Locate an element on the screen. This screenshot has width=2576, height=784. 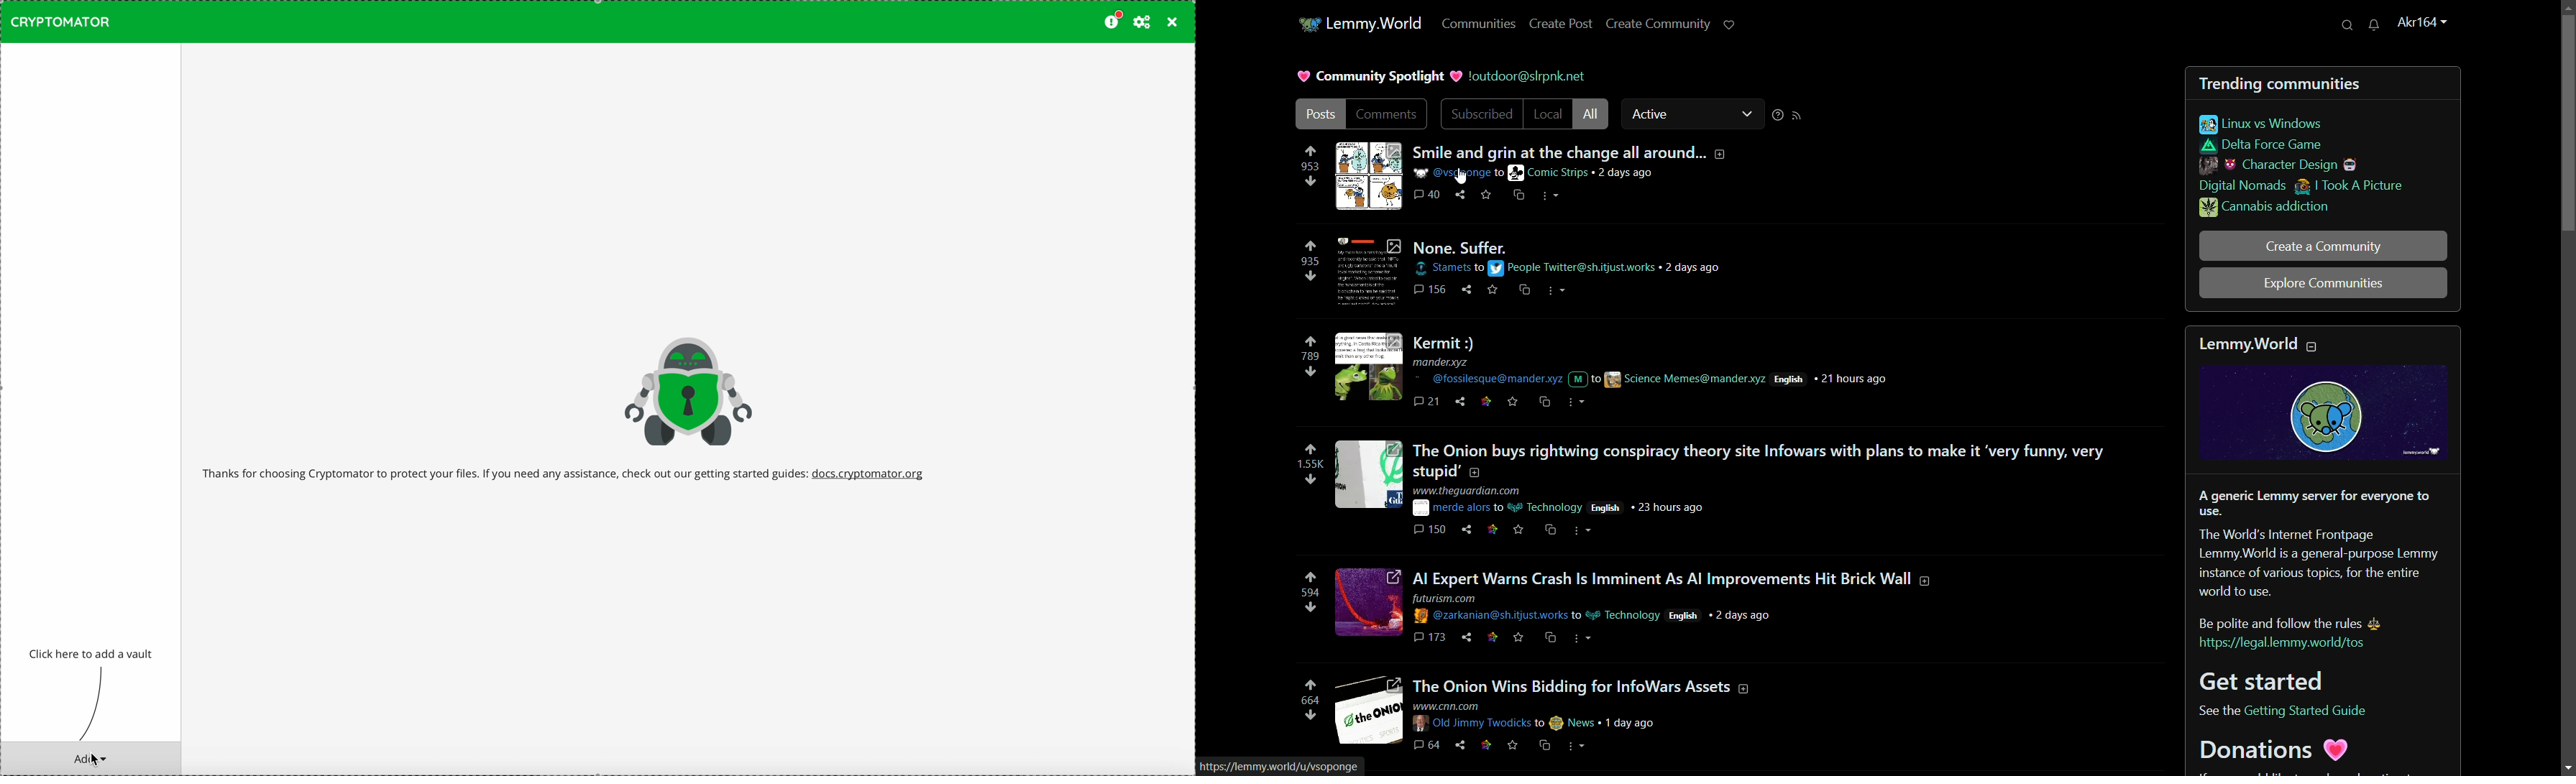
comments is located at coordinates (1429, 744).